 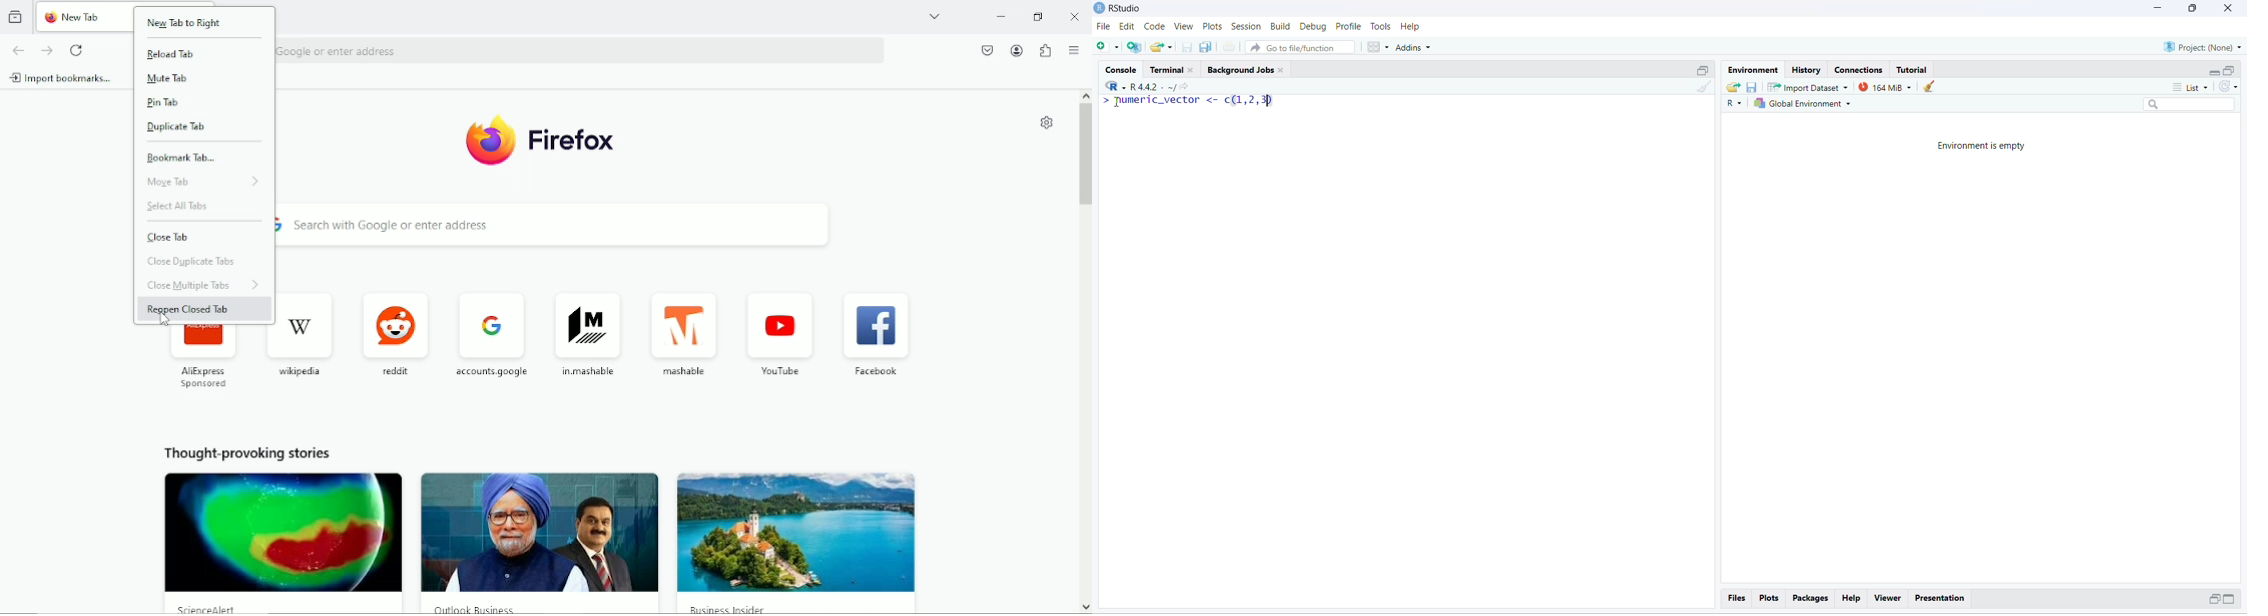 I want to click on Terminal, so click(x=1174, y=67).